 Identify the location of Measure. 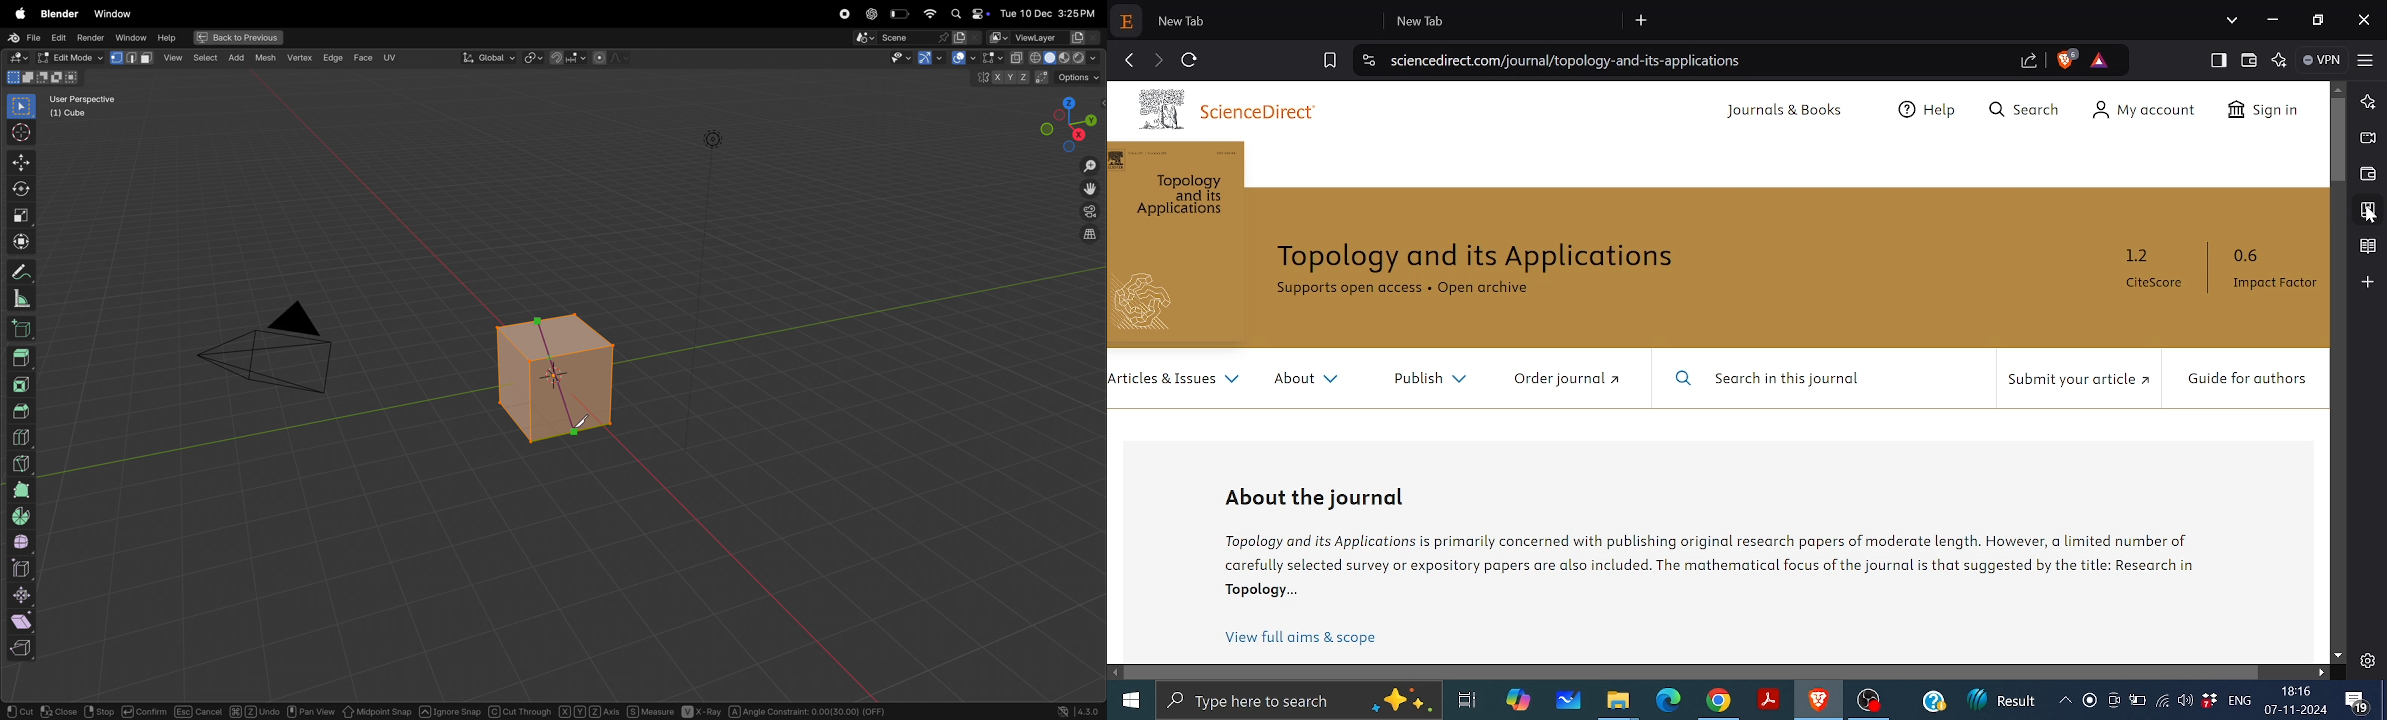
(650, 711).